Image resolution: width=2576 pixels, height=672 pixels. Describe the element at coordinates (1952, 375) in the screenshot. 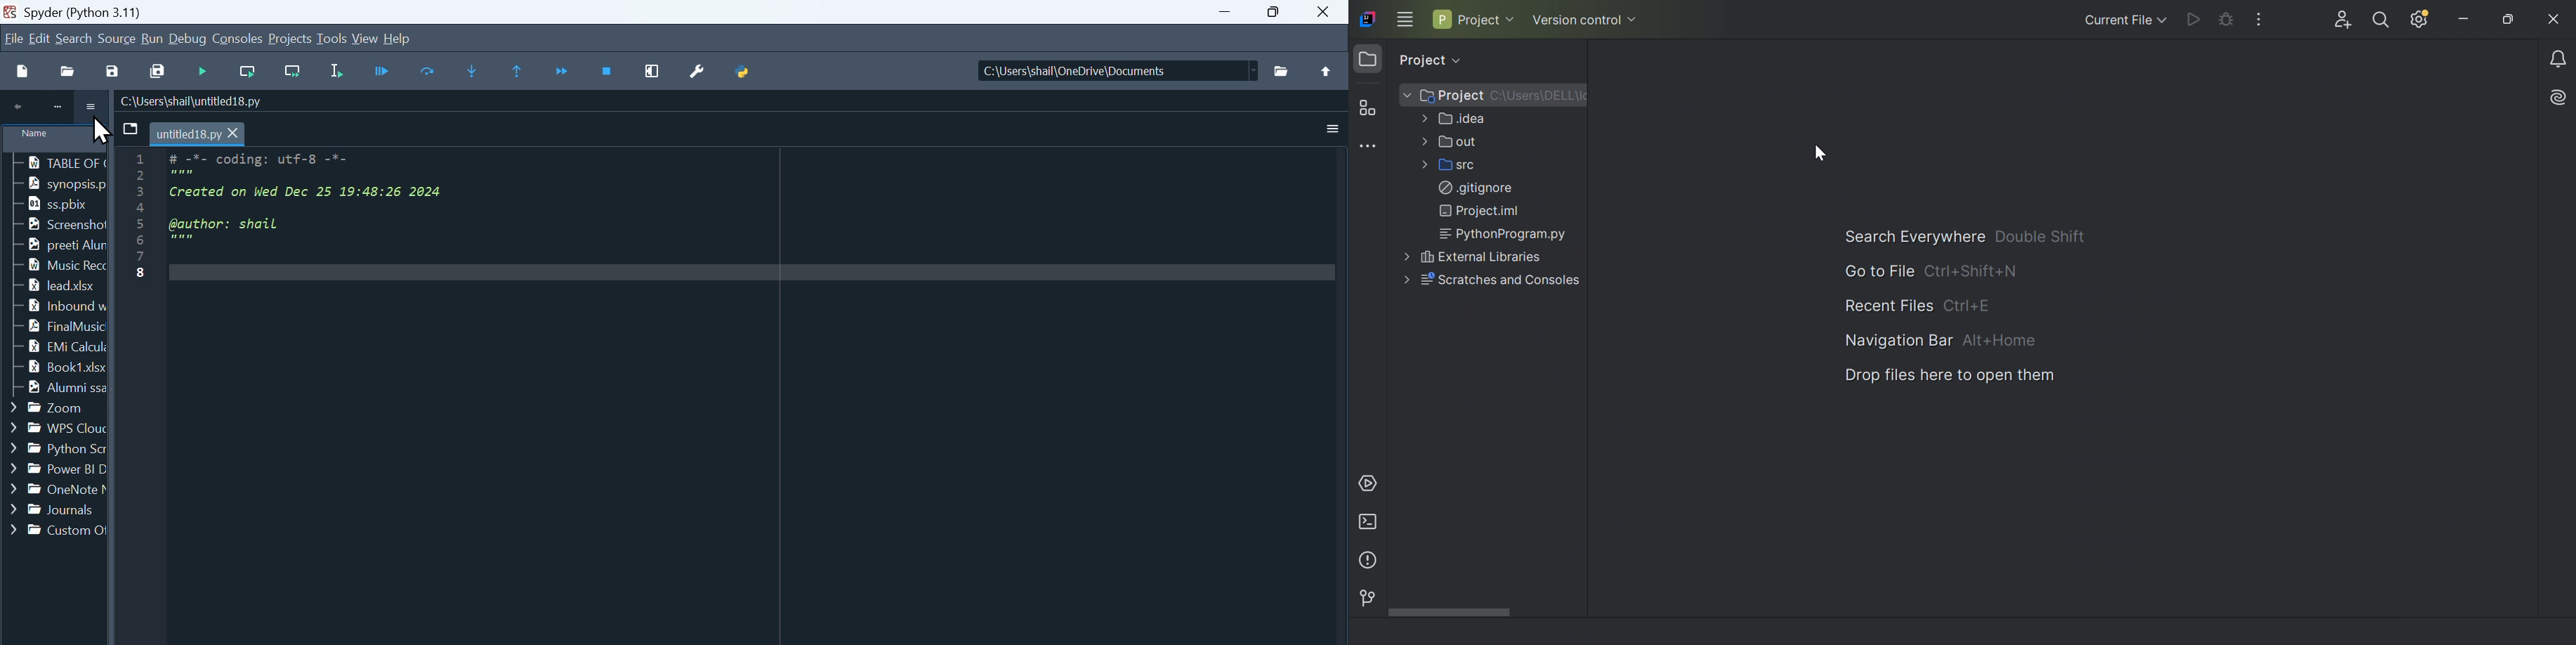

I see `Drop files here to open them` at that location.